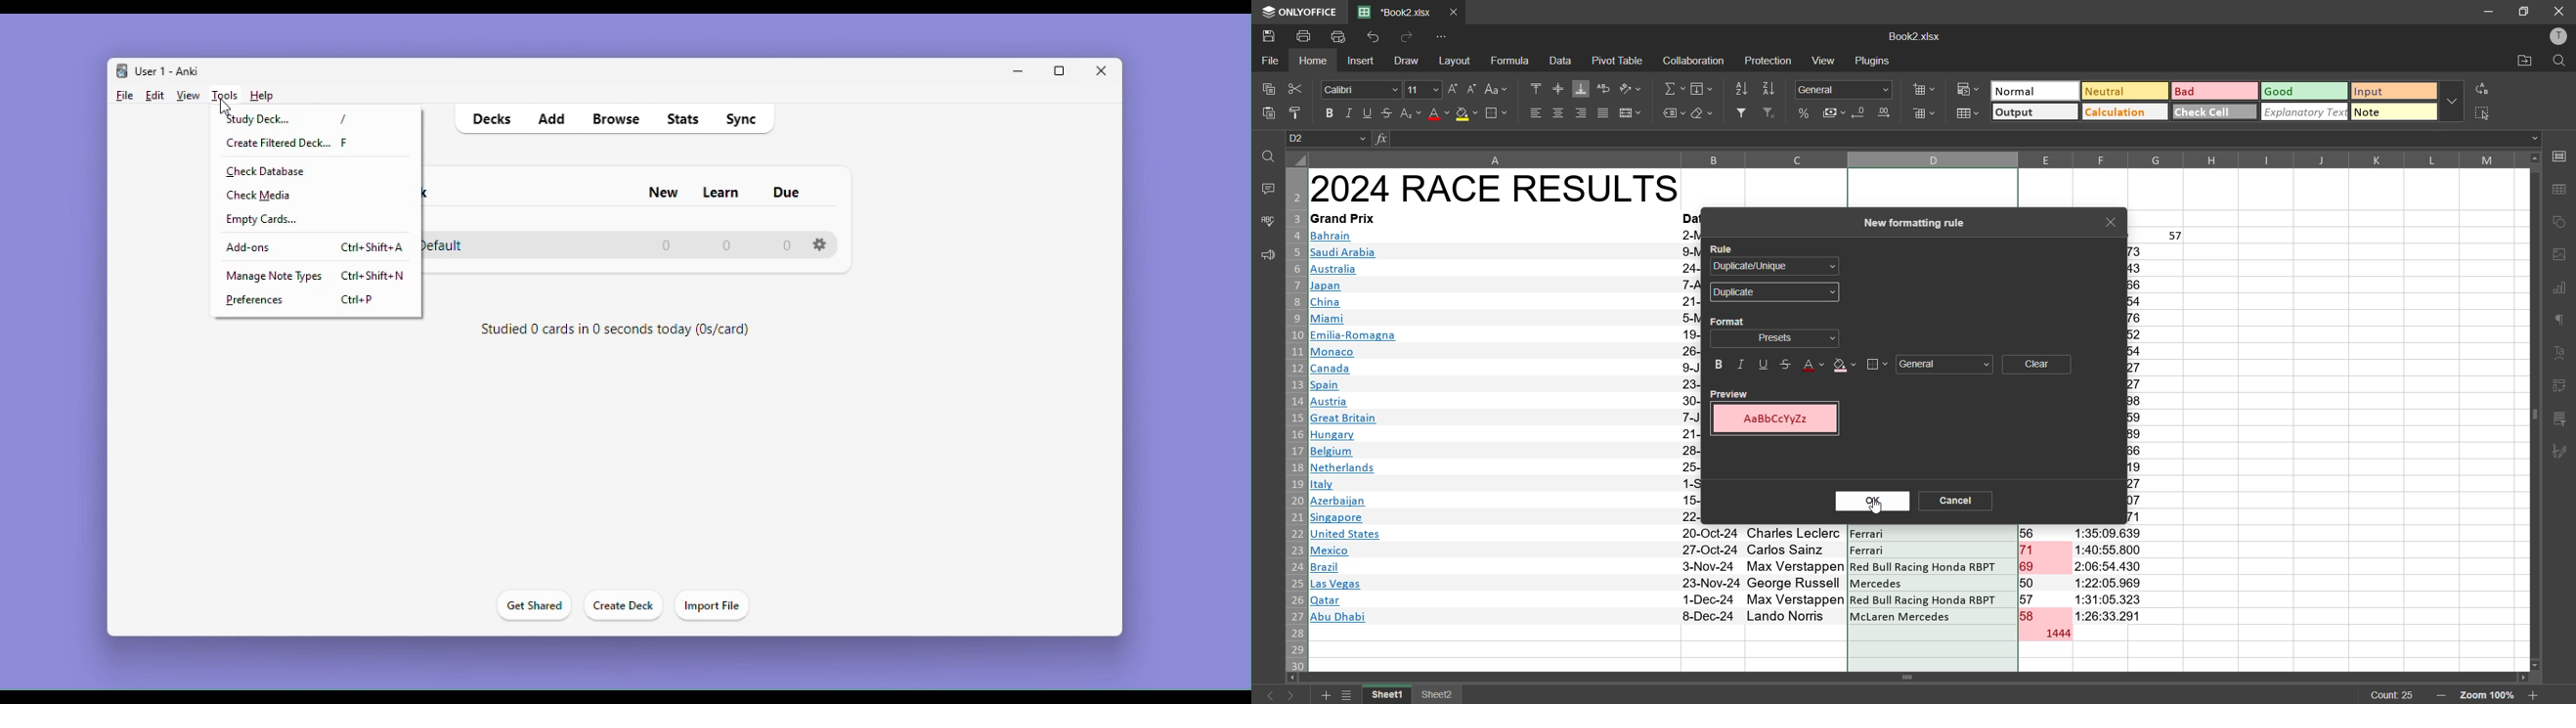 Image resolution: width=2576 pixels, height=728 pixels. I want to click on Edit, so click(154, 96).